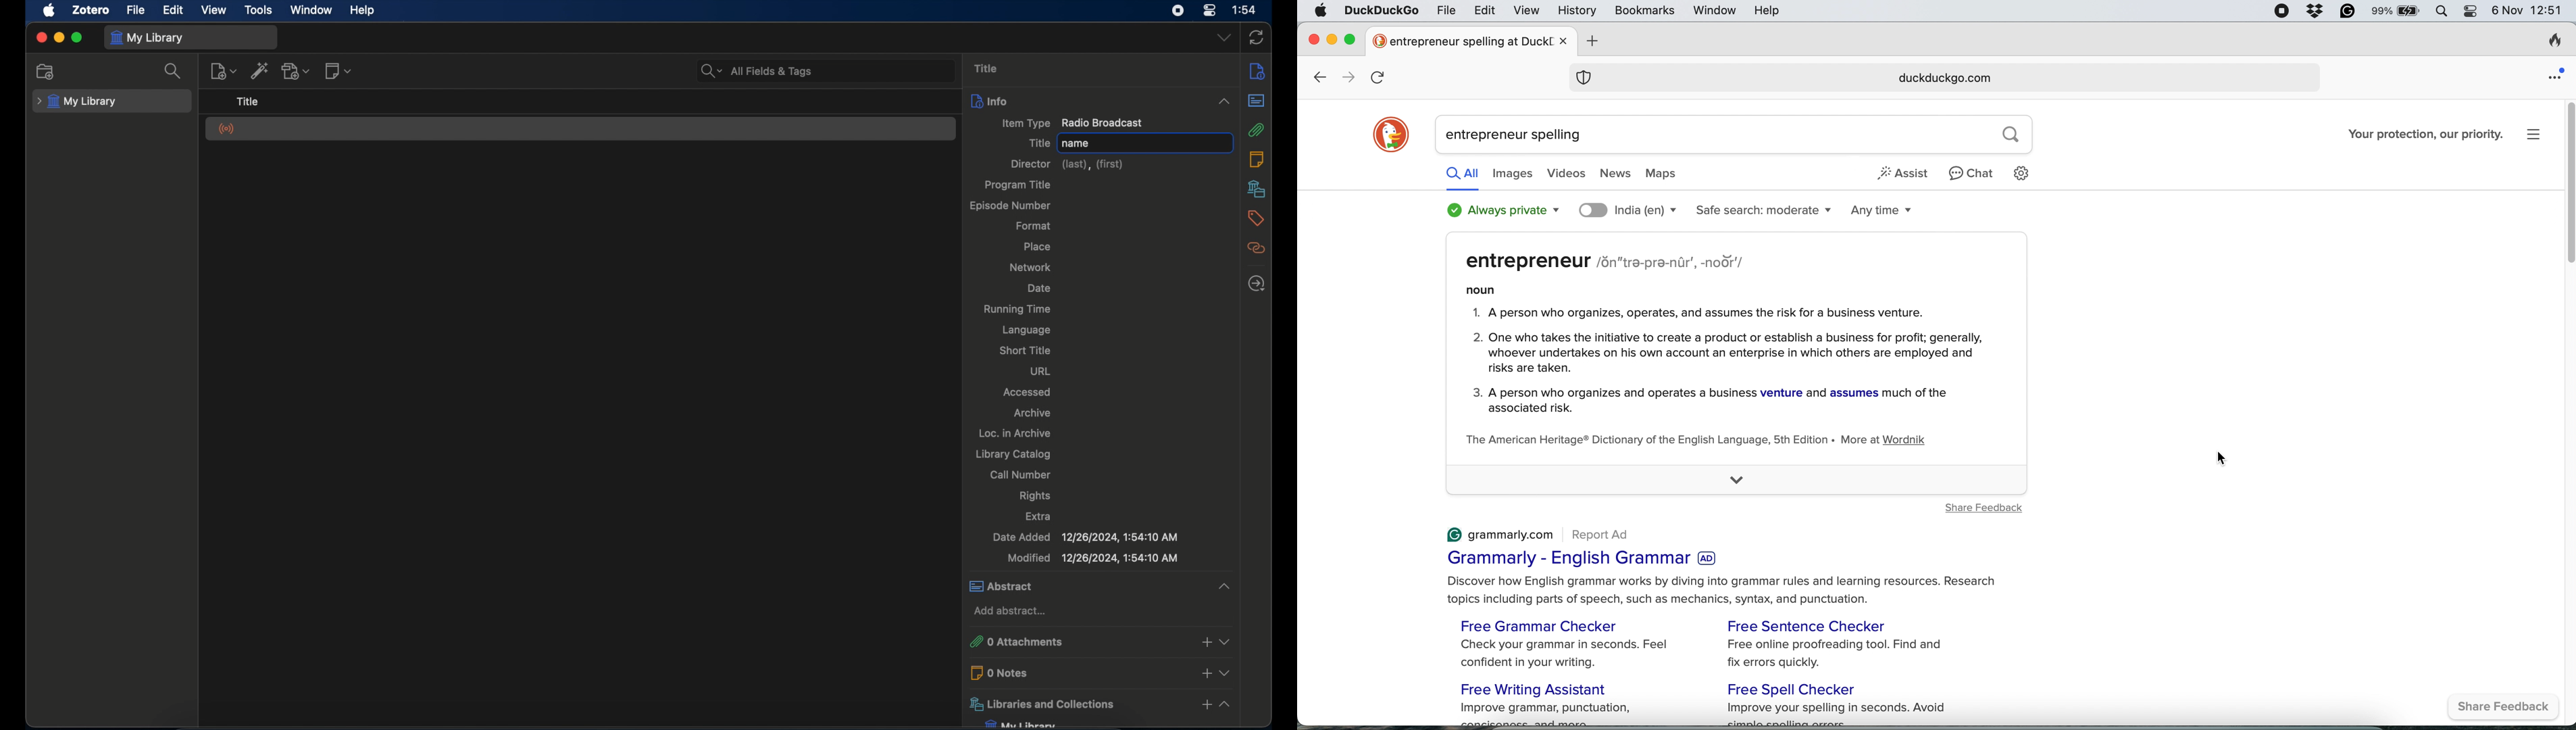  I want to click on info, so click(1098, 101).